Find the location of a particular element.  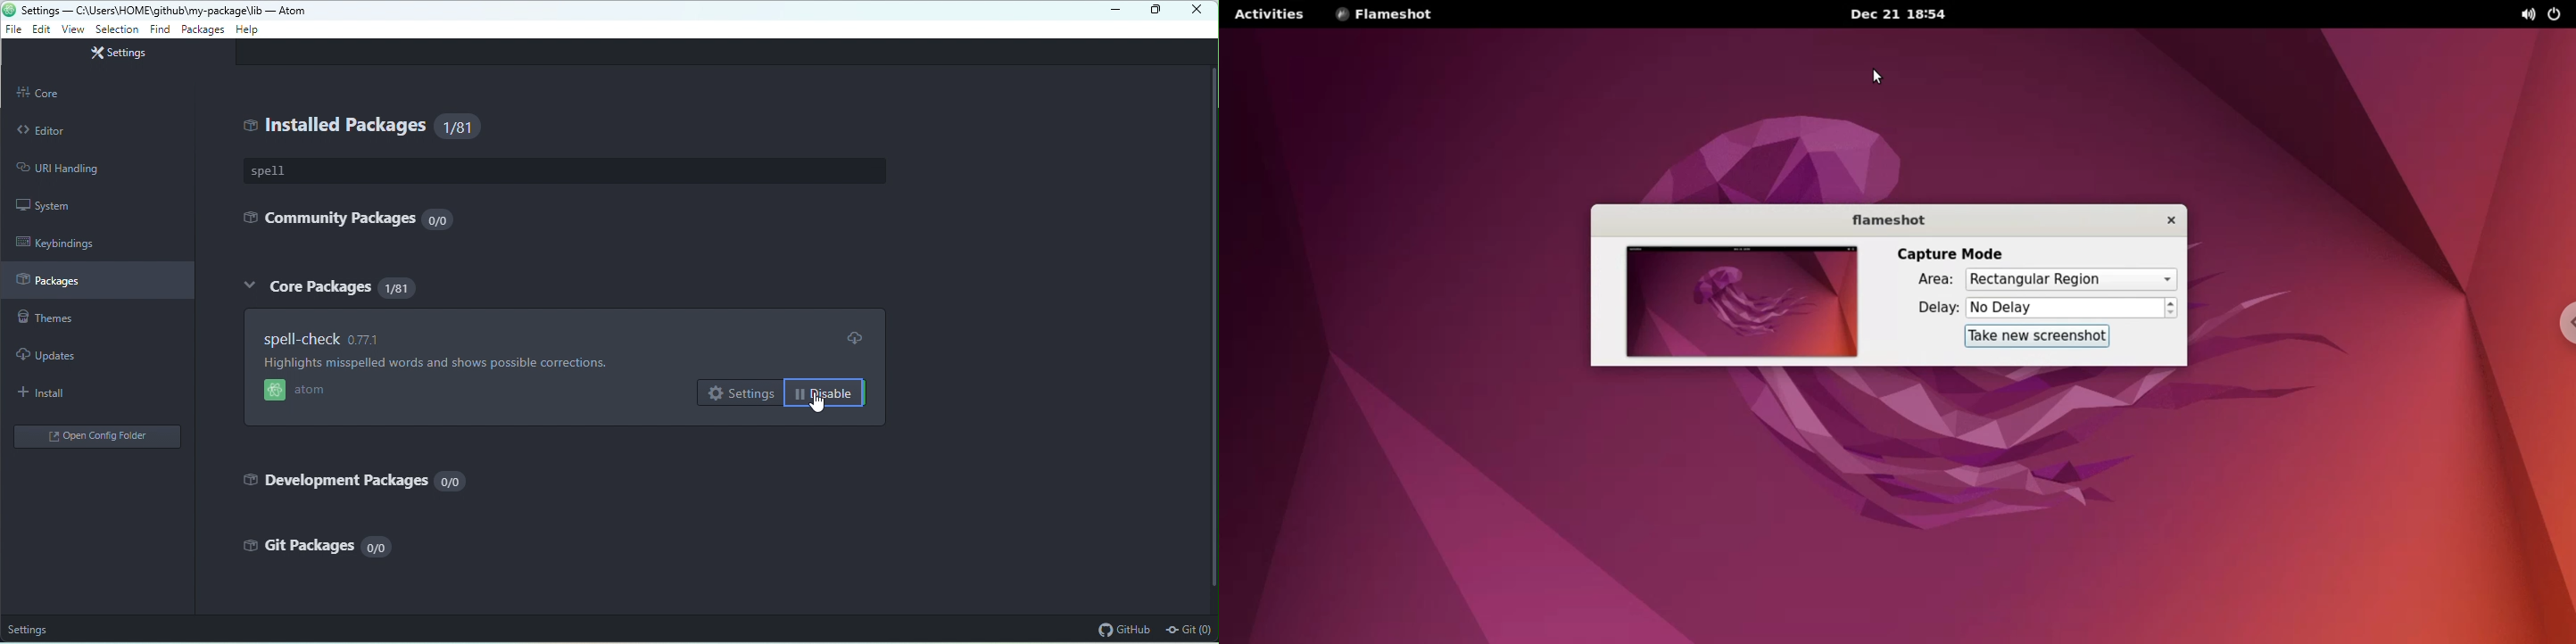

updates is located at coordinates (56, 353).